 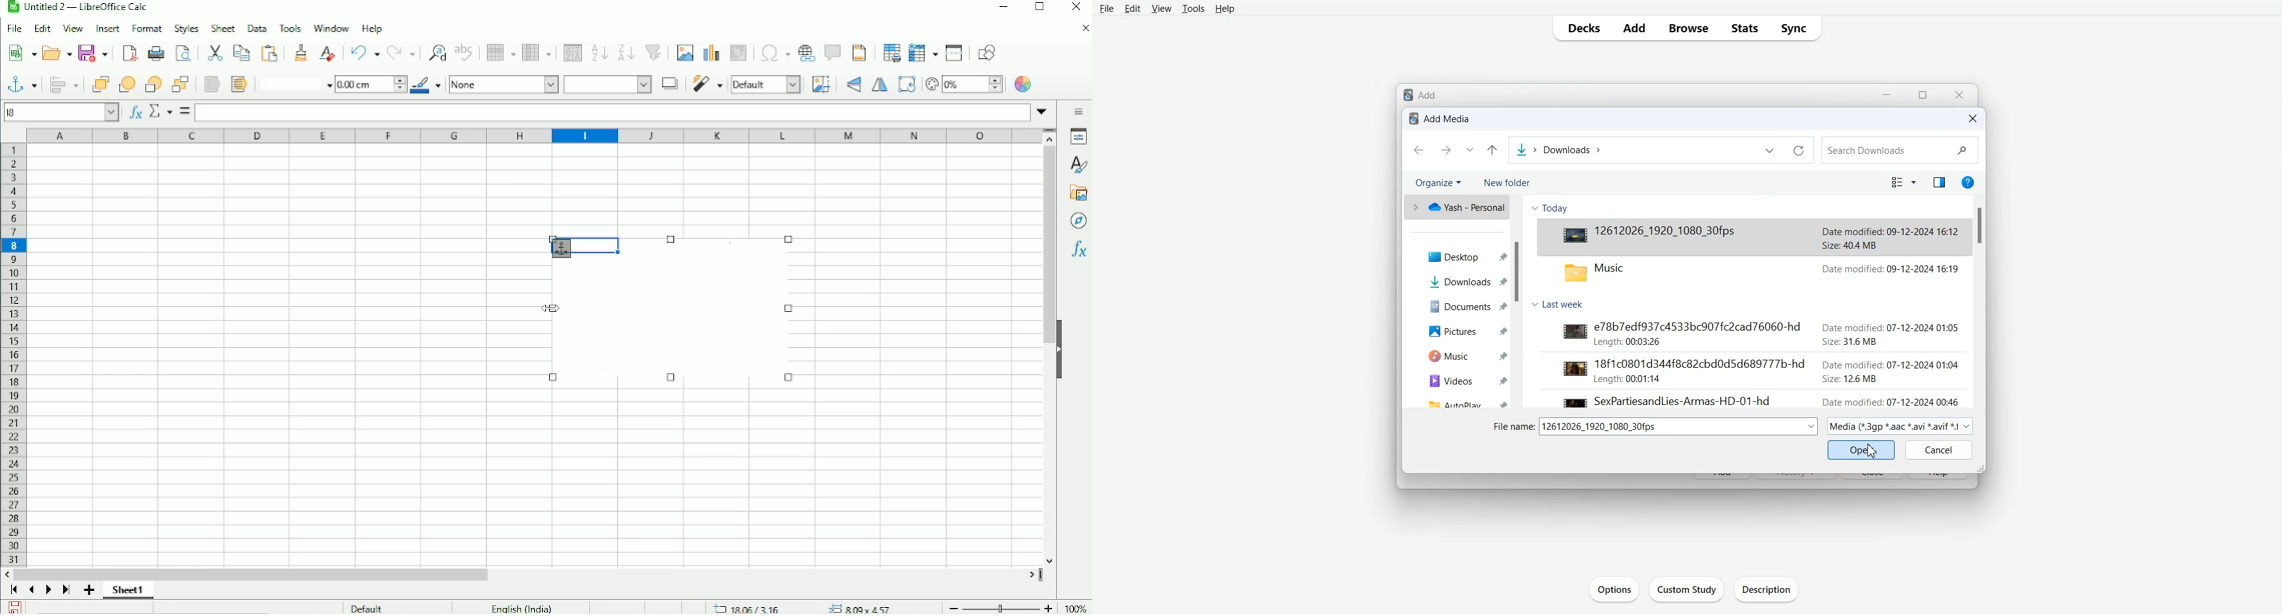 I want to click on Scroll to previous sheet, so click(x=32, y=589).